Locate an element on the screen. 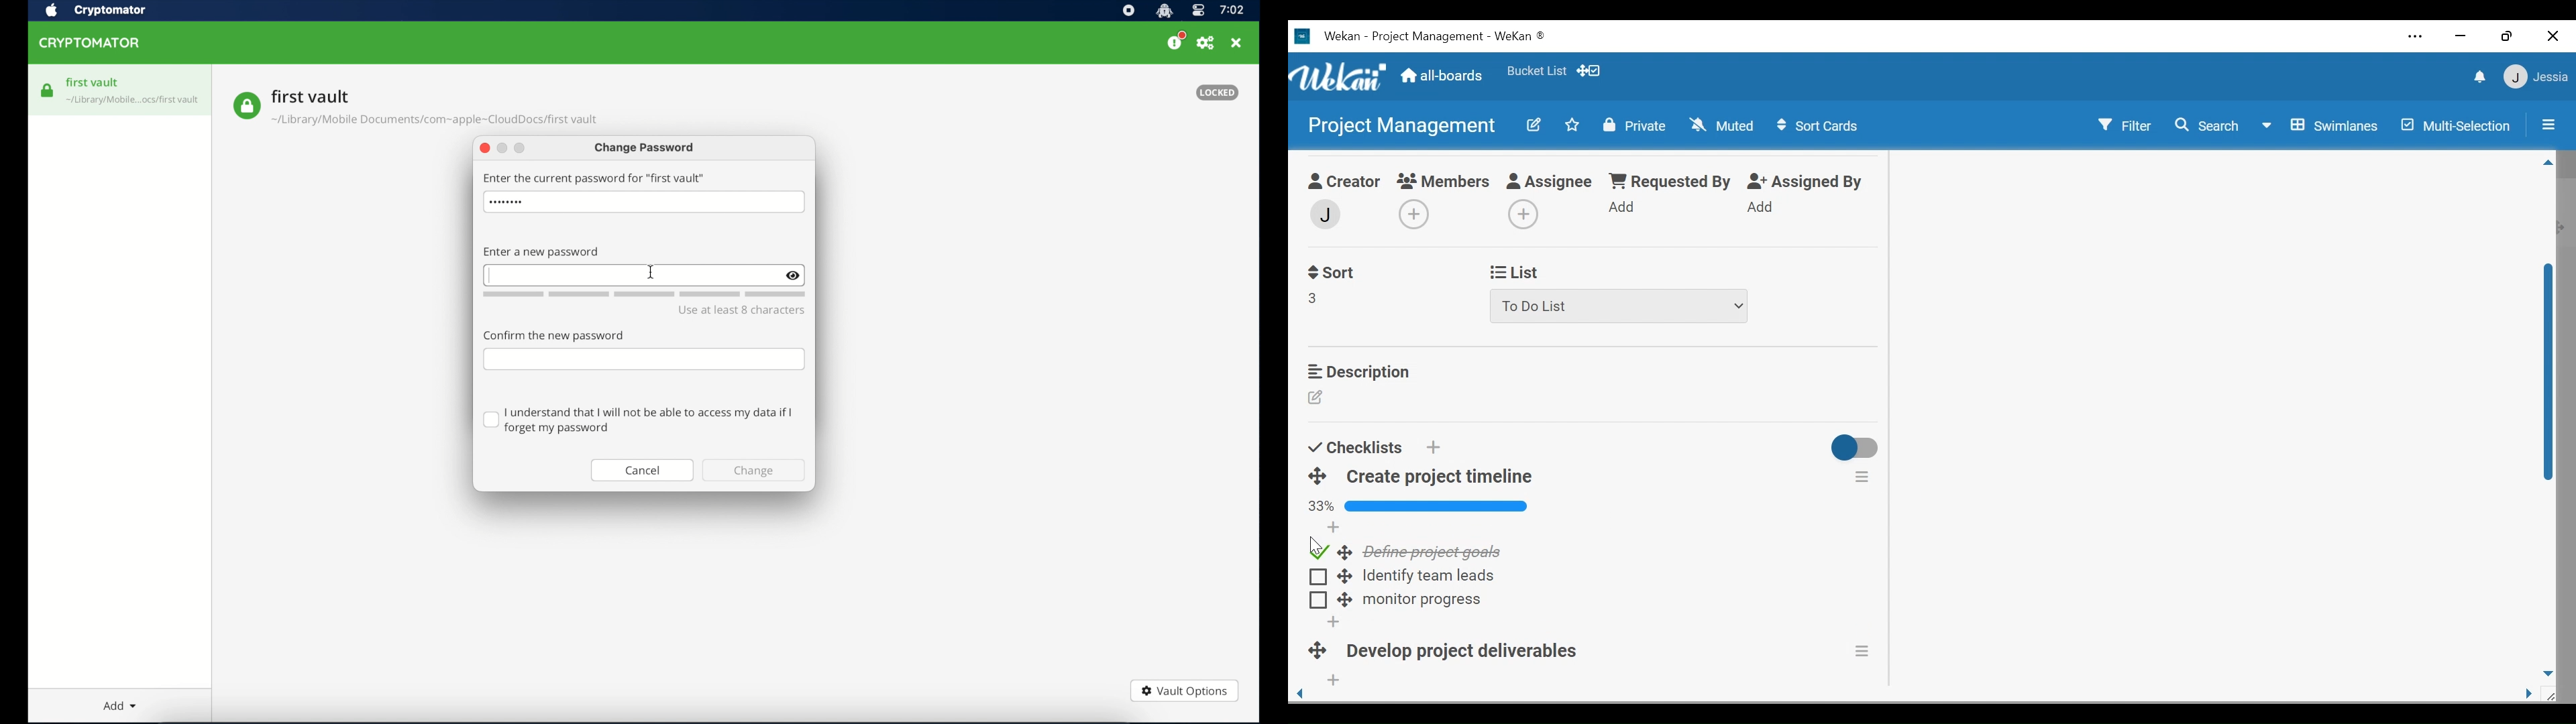 The image size is (2576, 728). Open/Close Sidebar is located at coordinates (2547, 123).